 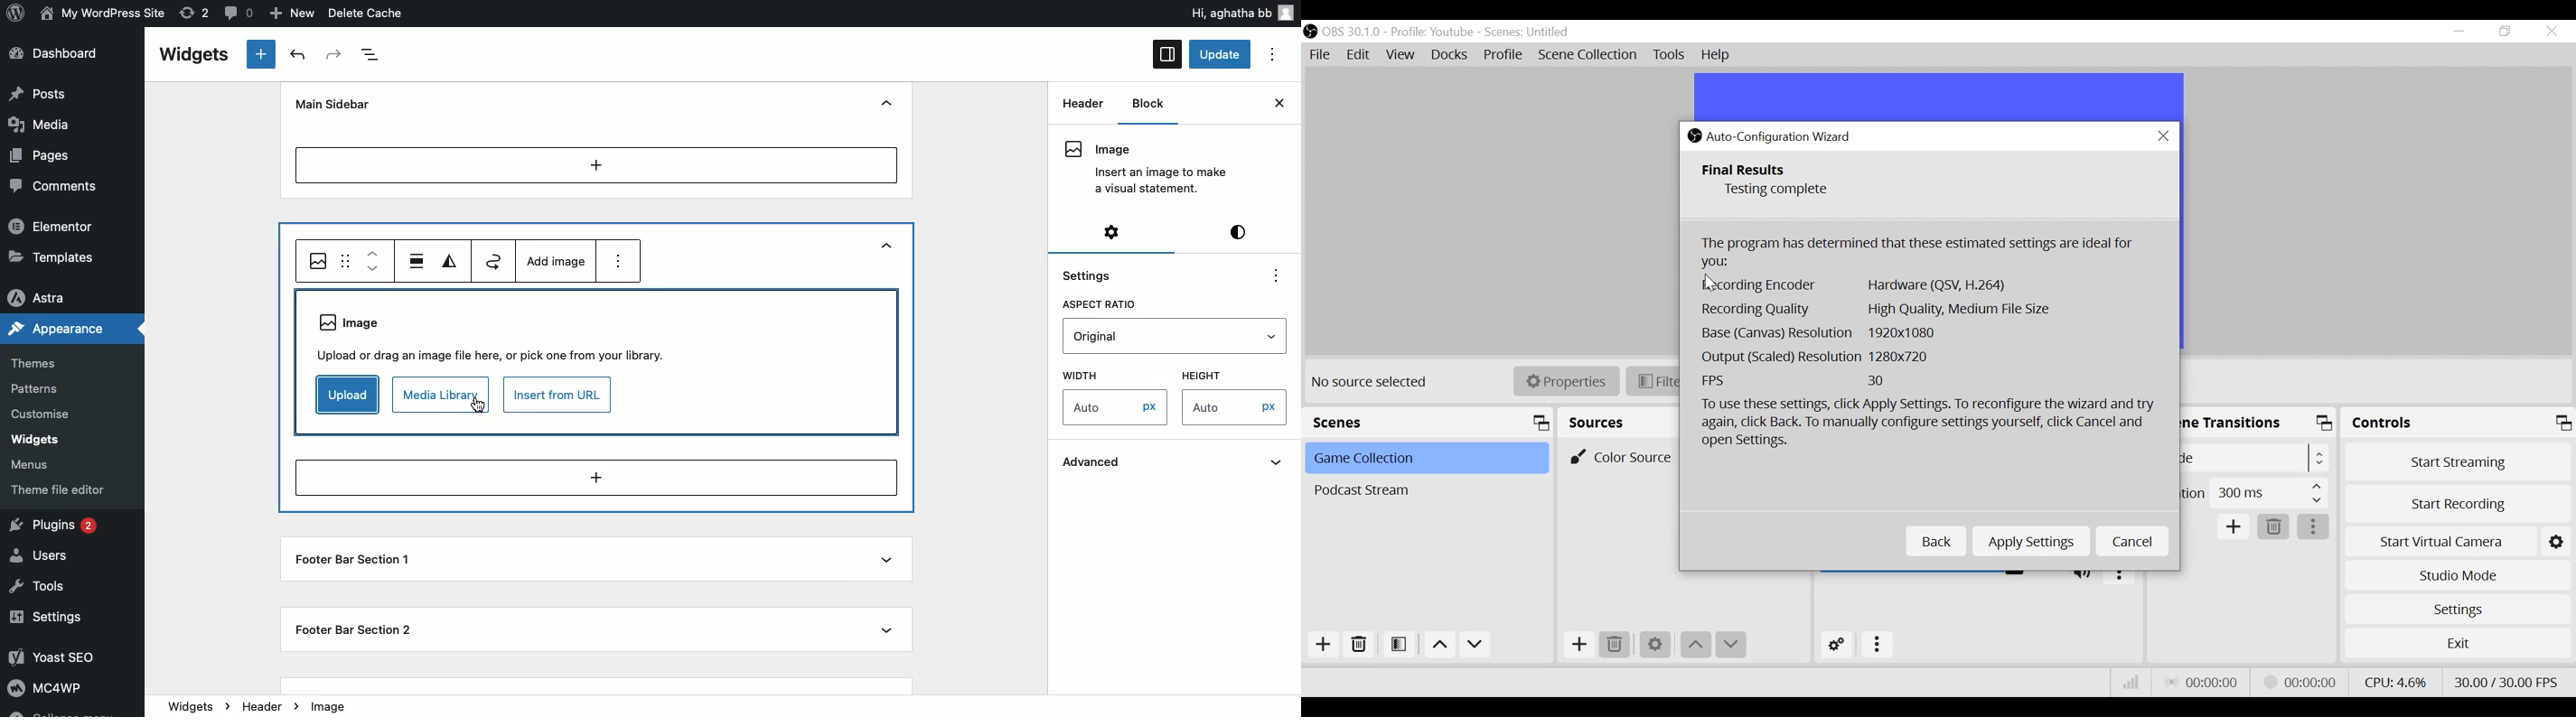 What do you see at coordinates (1694, 135) in the screenshot?
I see `OBS Studio Desktop icon` at bounding box center [1694, 135].